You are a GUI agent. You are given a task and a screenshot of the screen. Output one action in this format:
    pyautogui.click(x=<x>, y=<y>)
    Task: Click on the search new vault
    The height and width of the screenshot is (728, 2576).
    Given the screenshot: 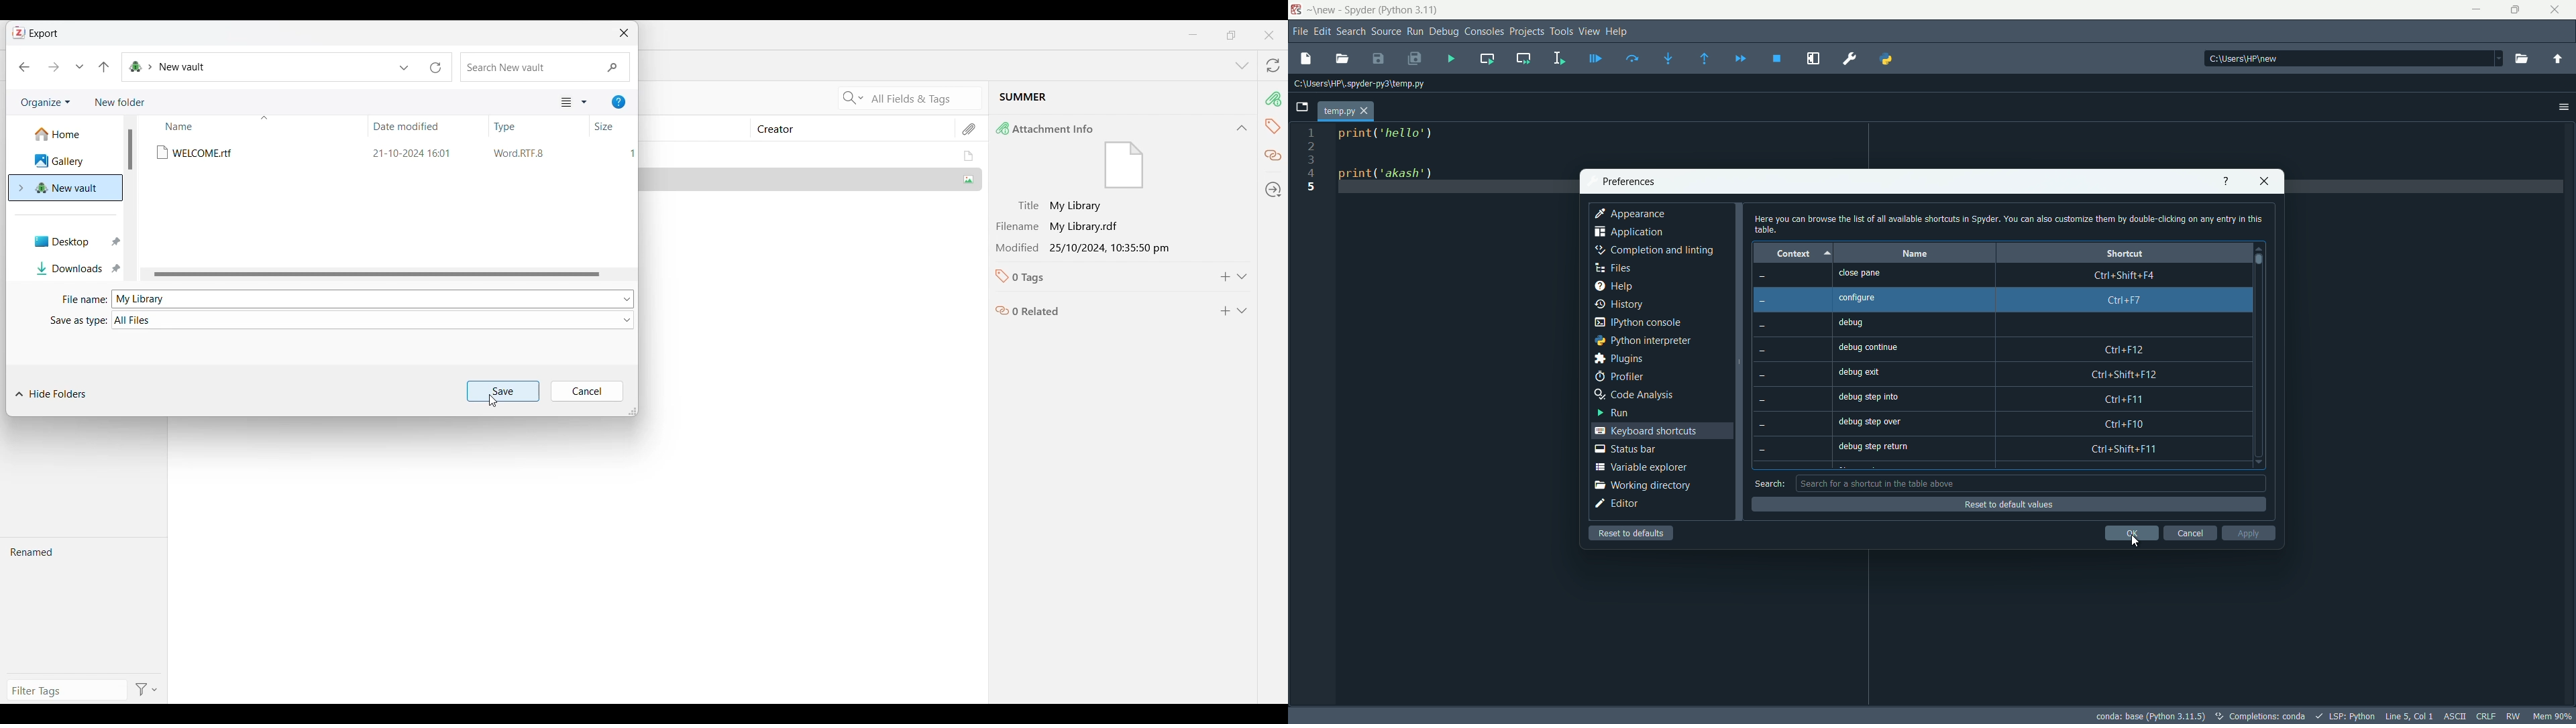 What is the action you would take?
    pyautogui.click(x=553, y=67)
    